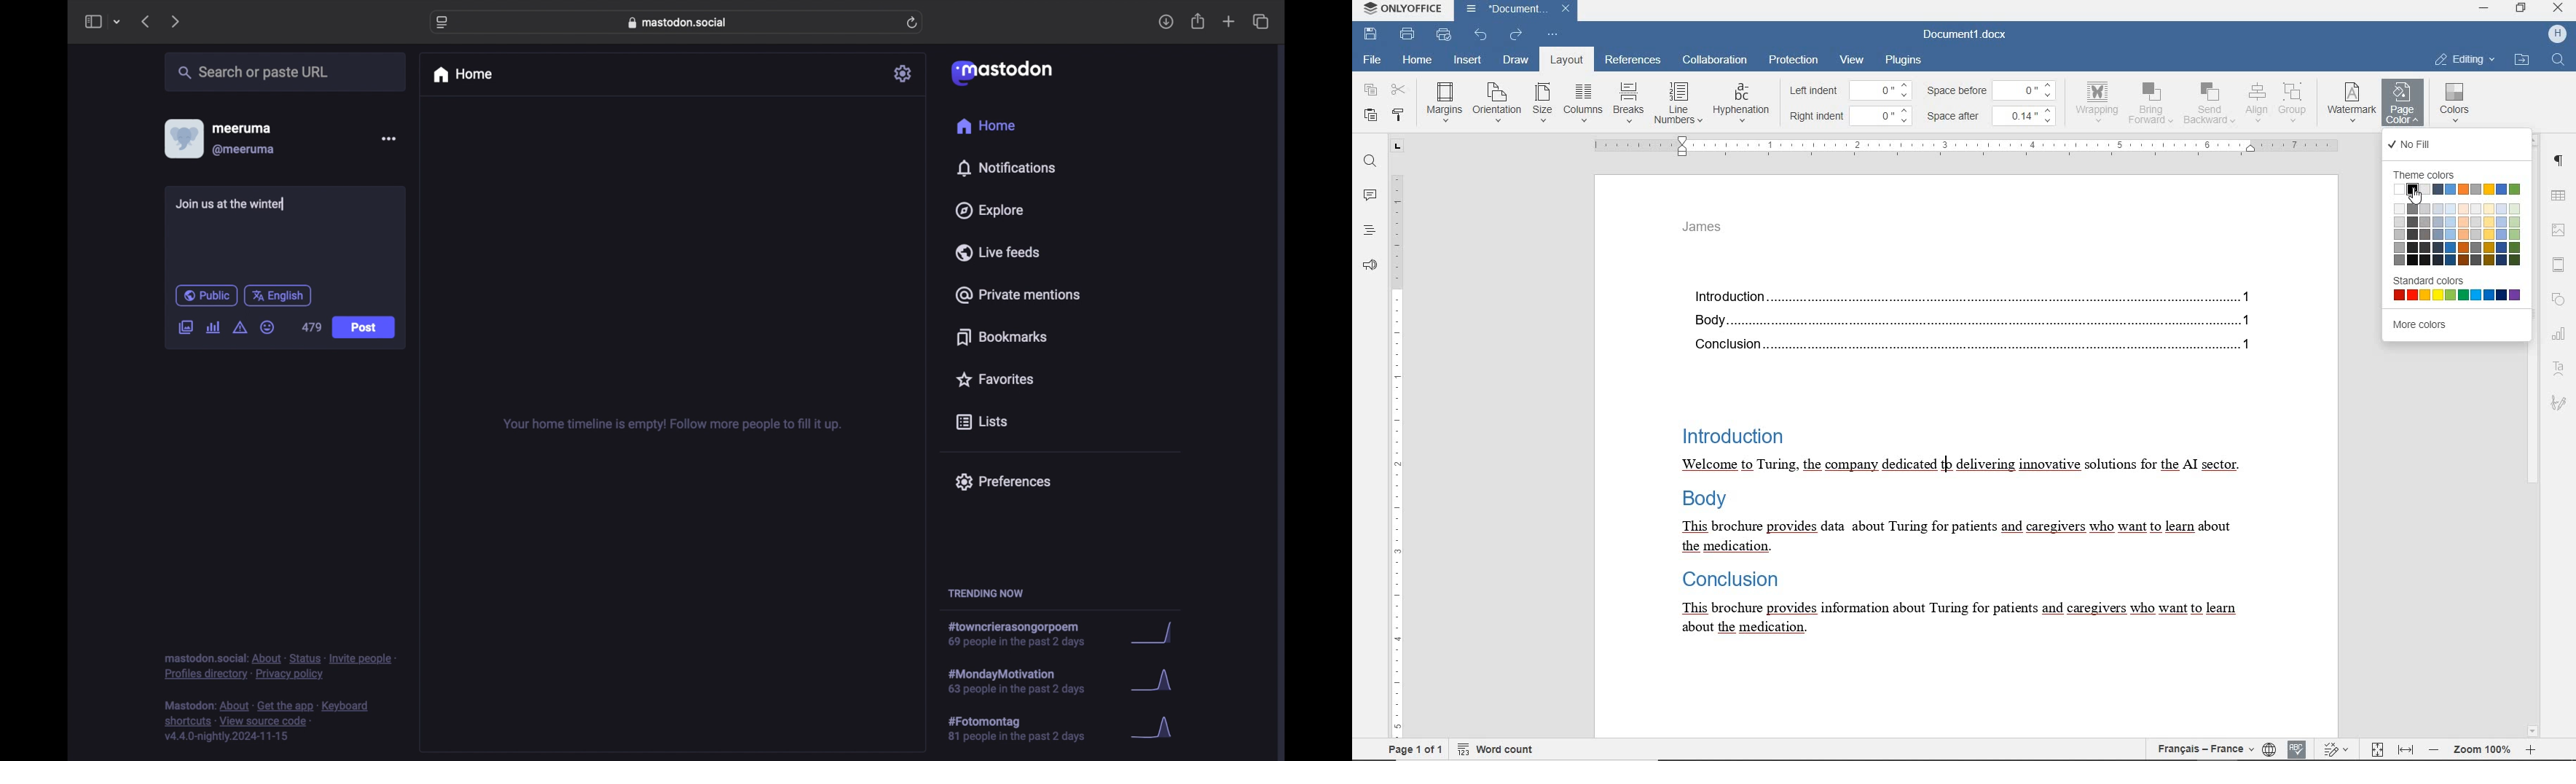 Image resolution: width=2576 pixels, height=784 pixels. Describe the element at coordinates (1880, 90) in the screenshot. I see `0` at that location.